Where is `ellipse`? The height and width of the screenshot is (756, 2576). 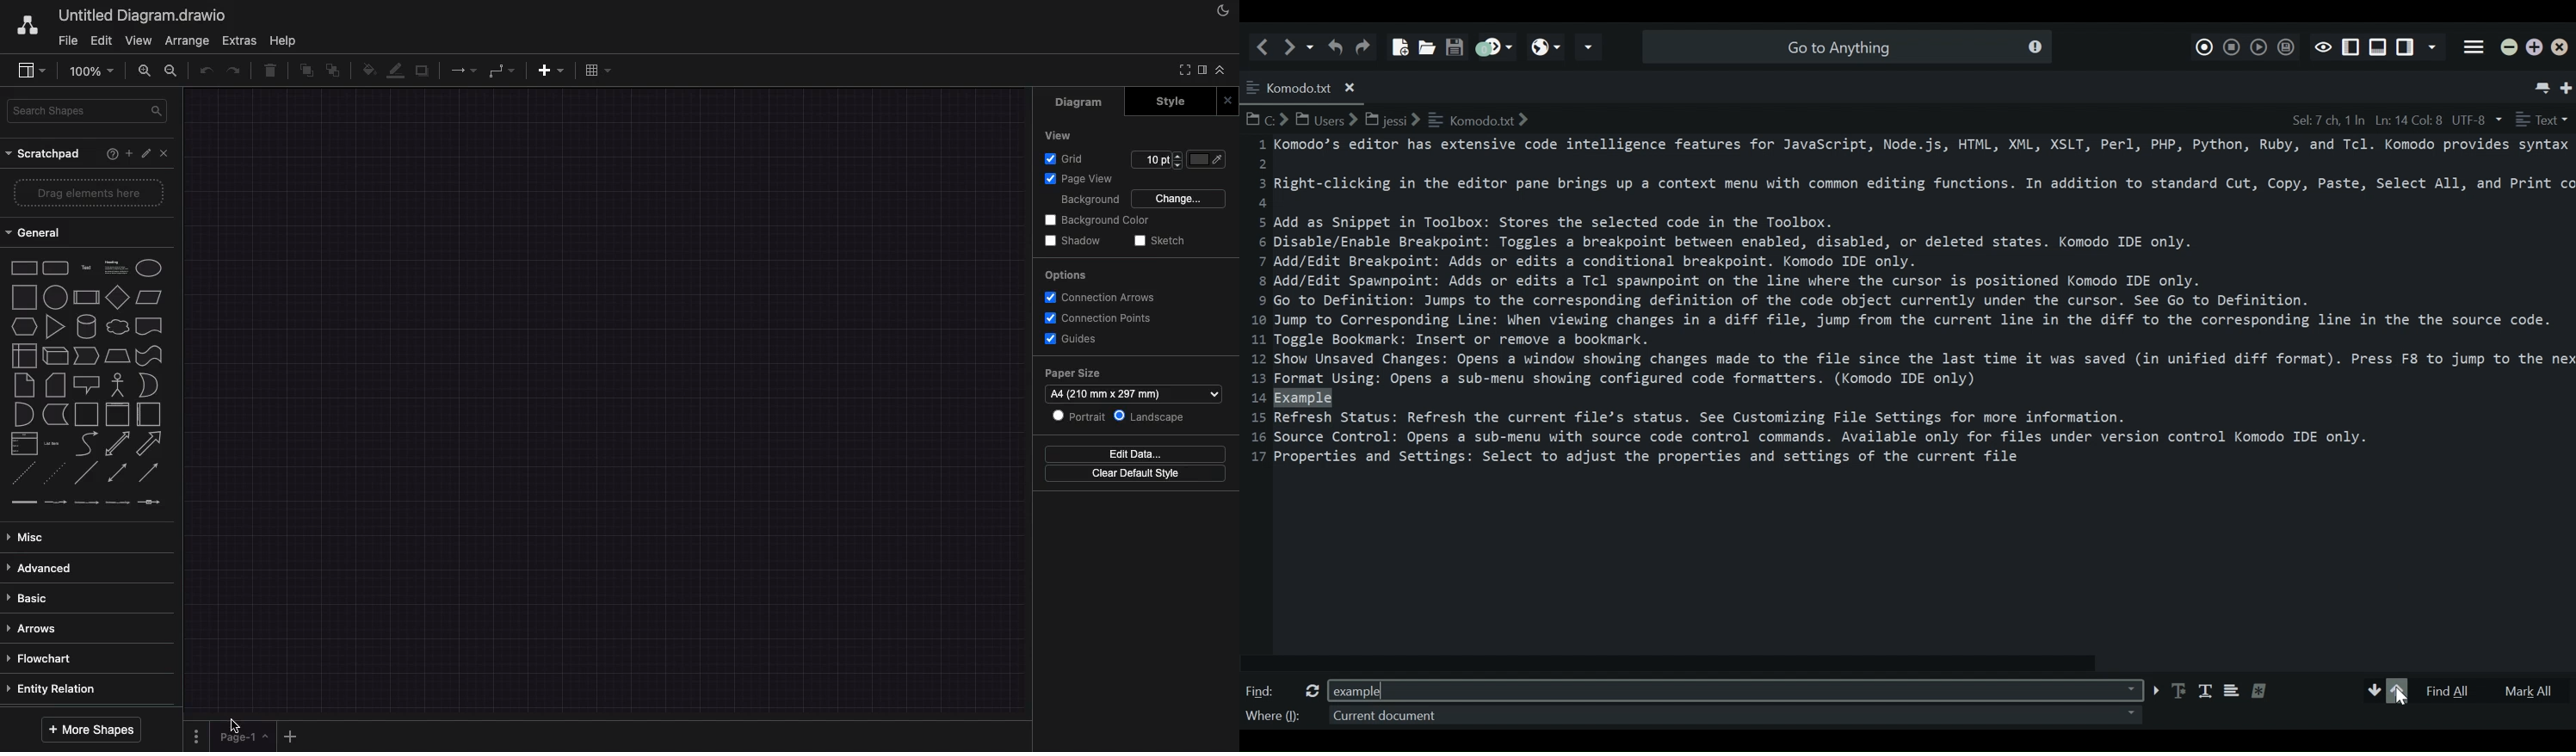
ellipse is located at coordinates (149, 268).